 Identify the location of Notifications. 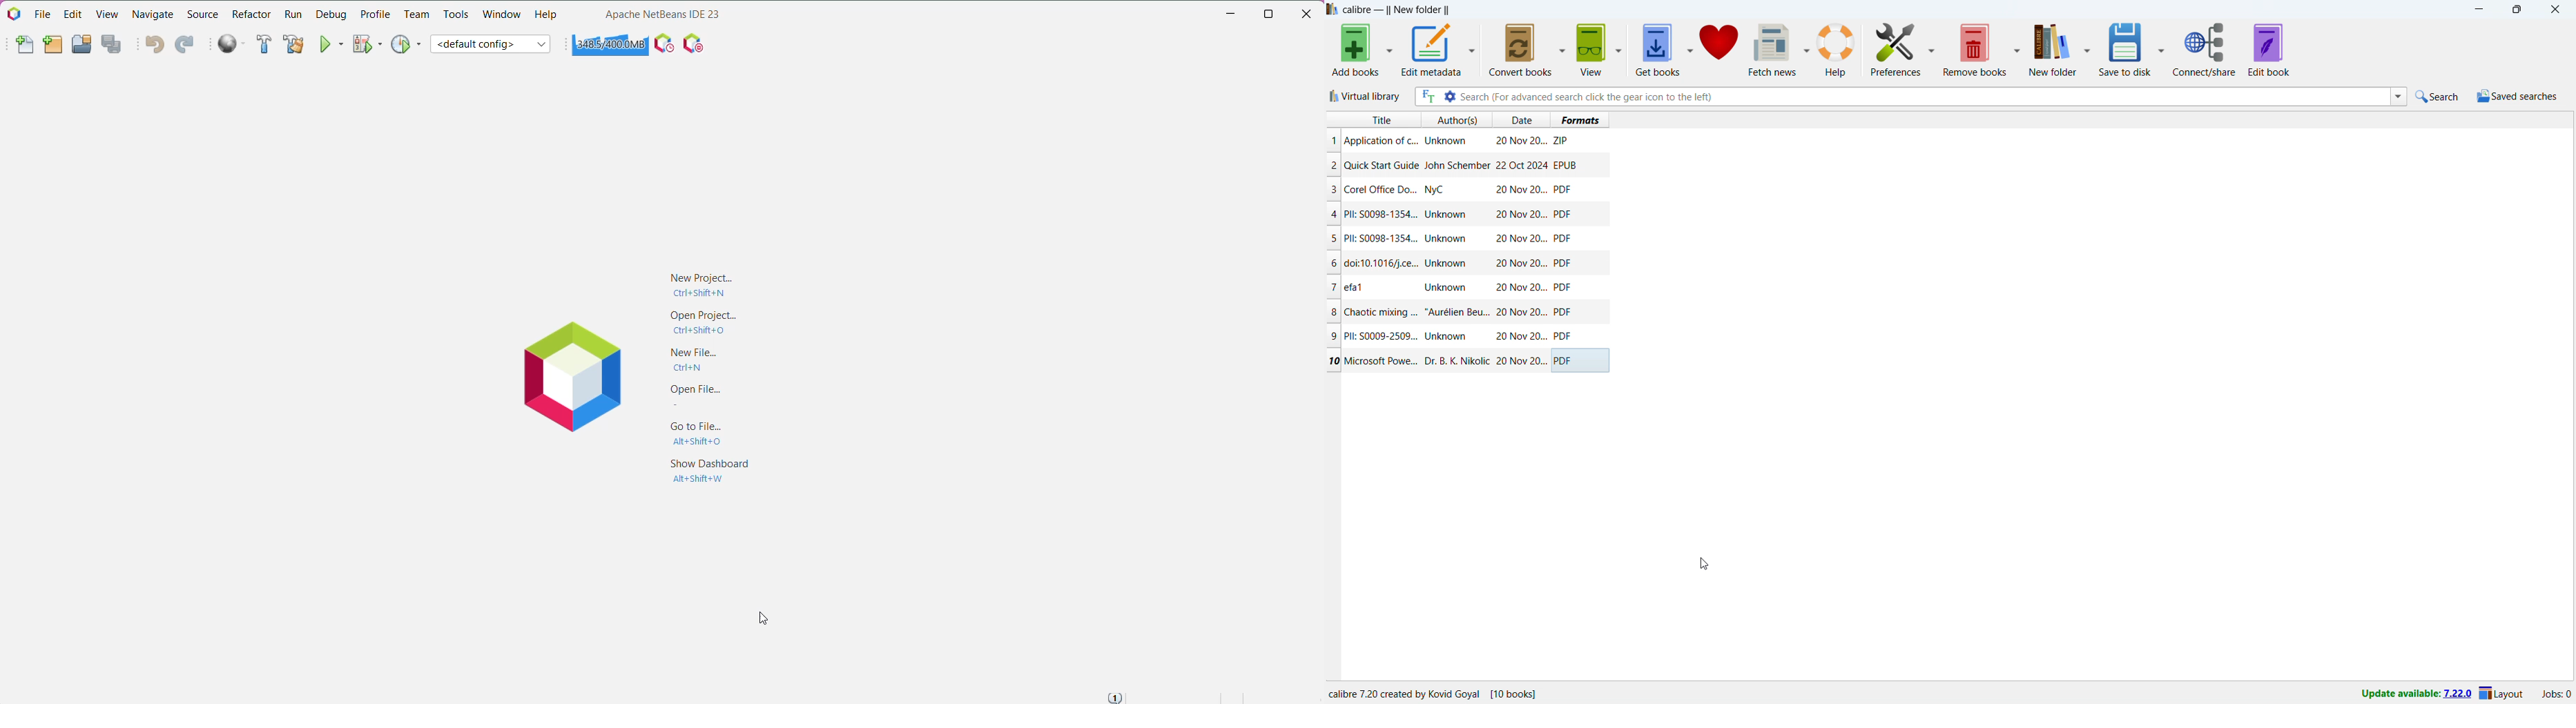
(1114, 697).